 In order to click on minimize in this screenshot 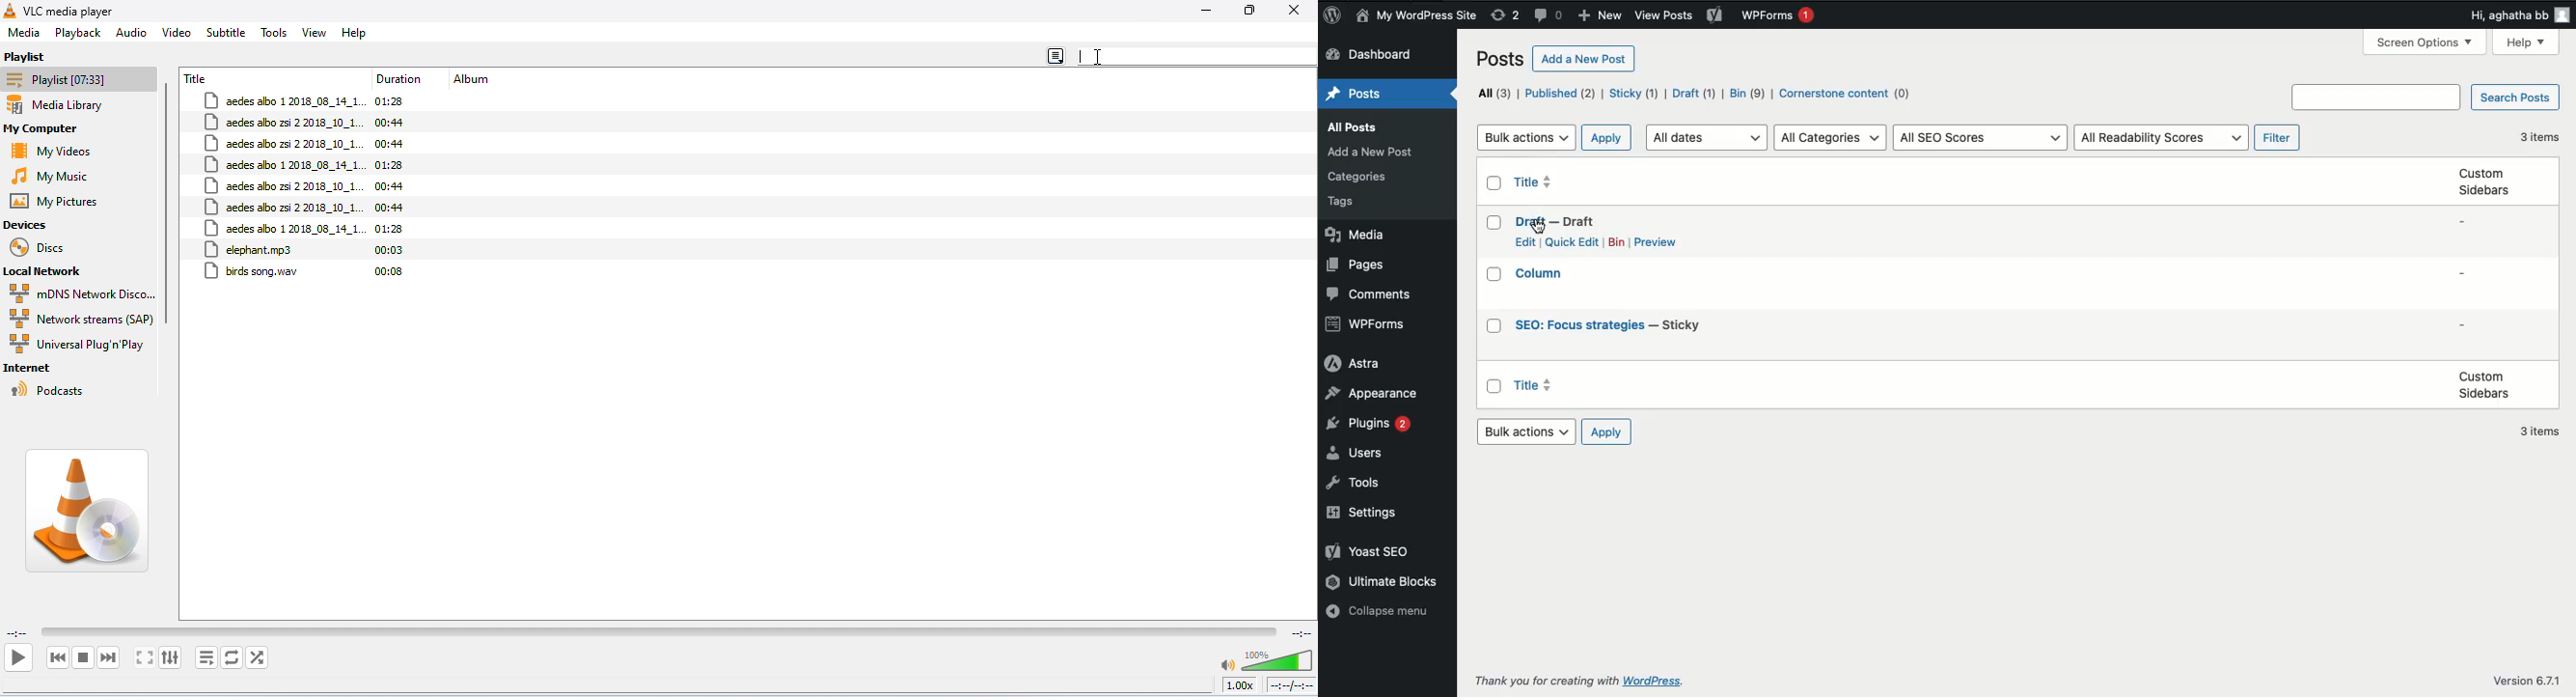, I will do `click(1205, 12)`.